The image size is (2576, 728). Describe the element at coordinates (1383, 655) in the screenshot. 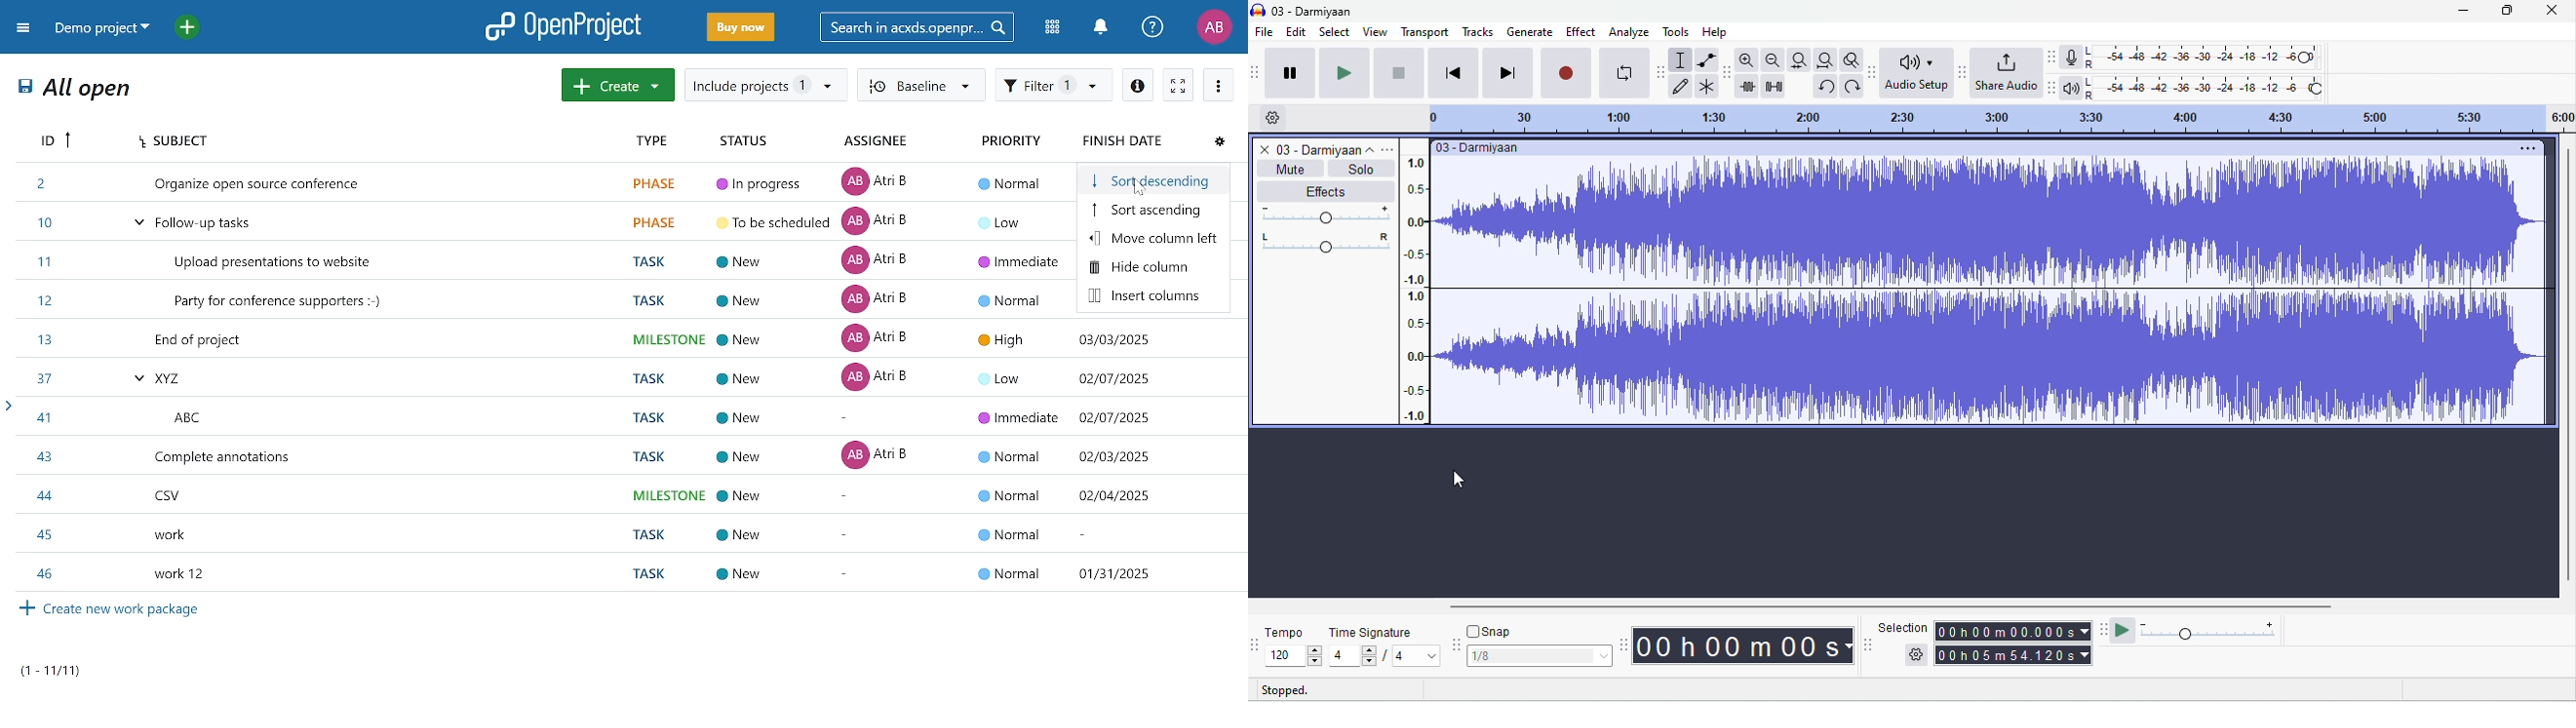

I see `select time signature` at that location.